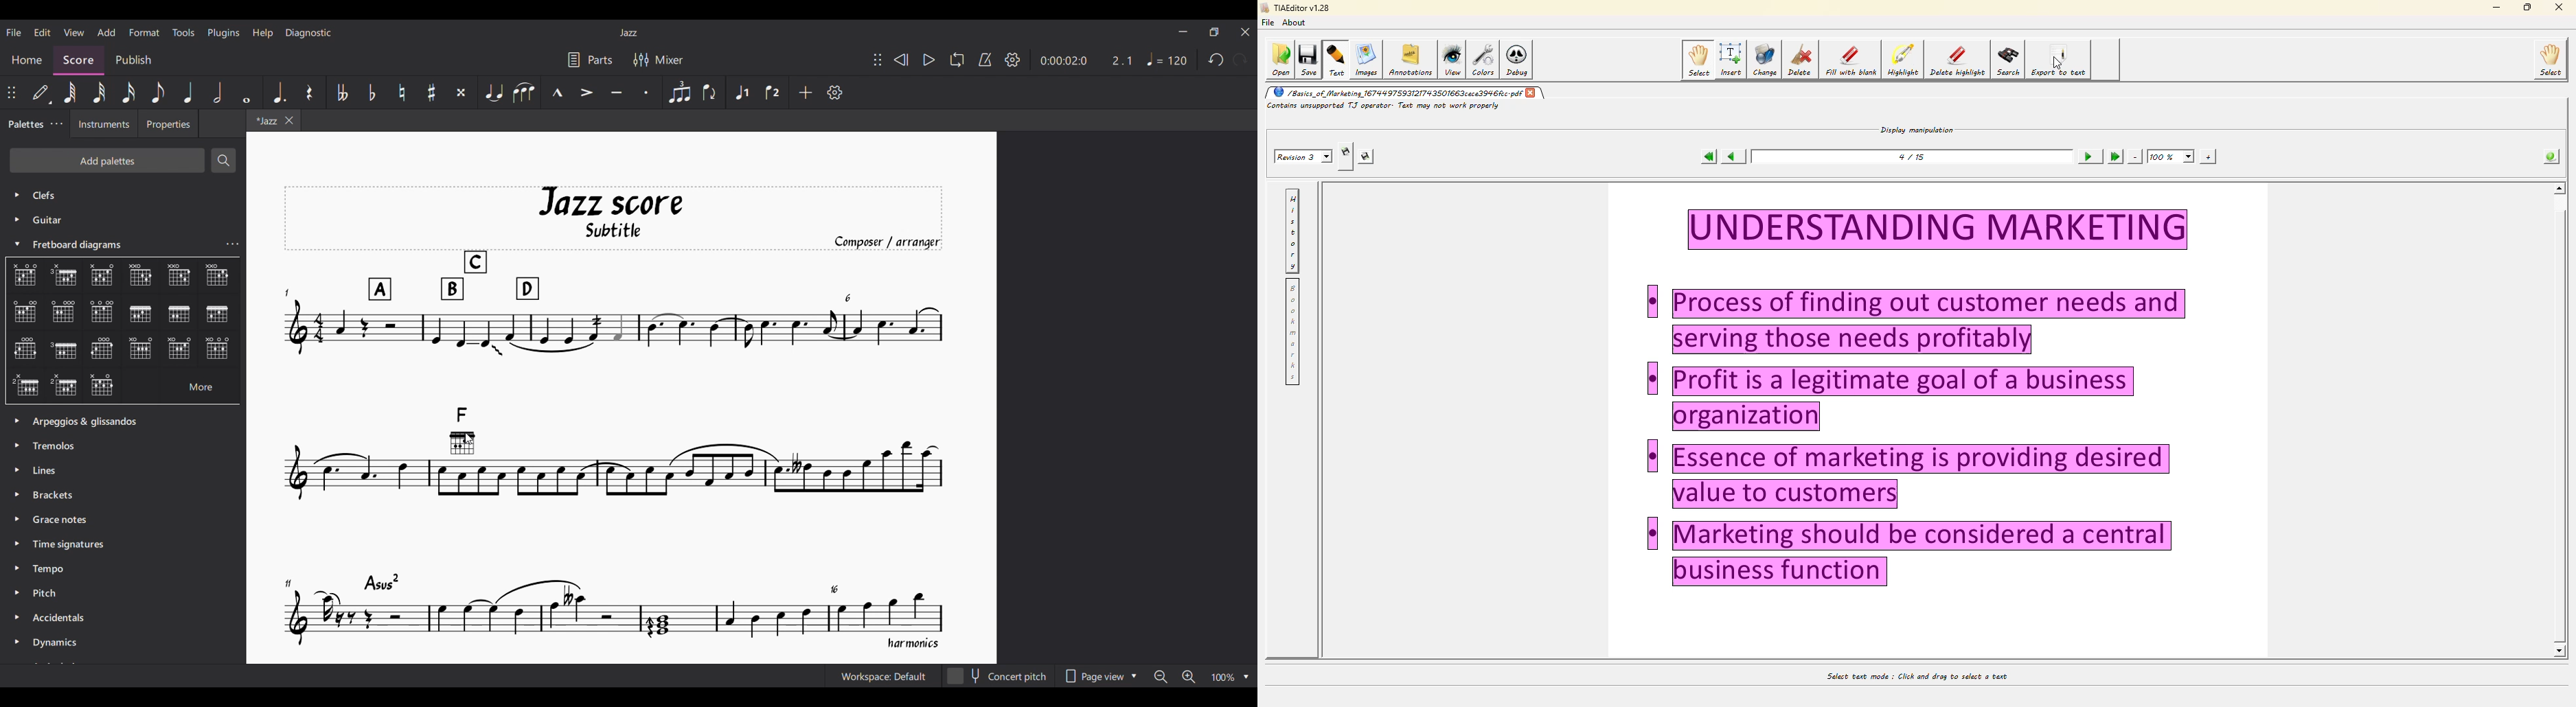 The width and height of the screenshot is (2576, 728). Describe the element at coordinates (679, 93) in the screenshot. I see `Tuplet` at that location.